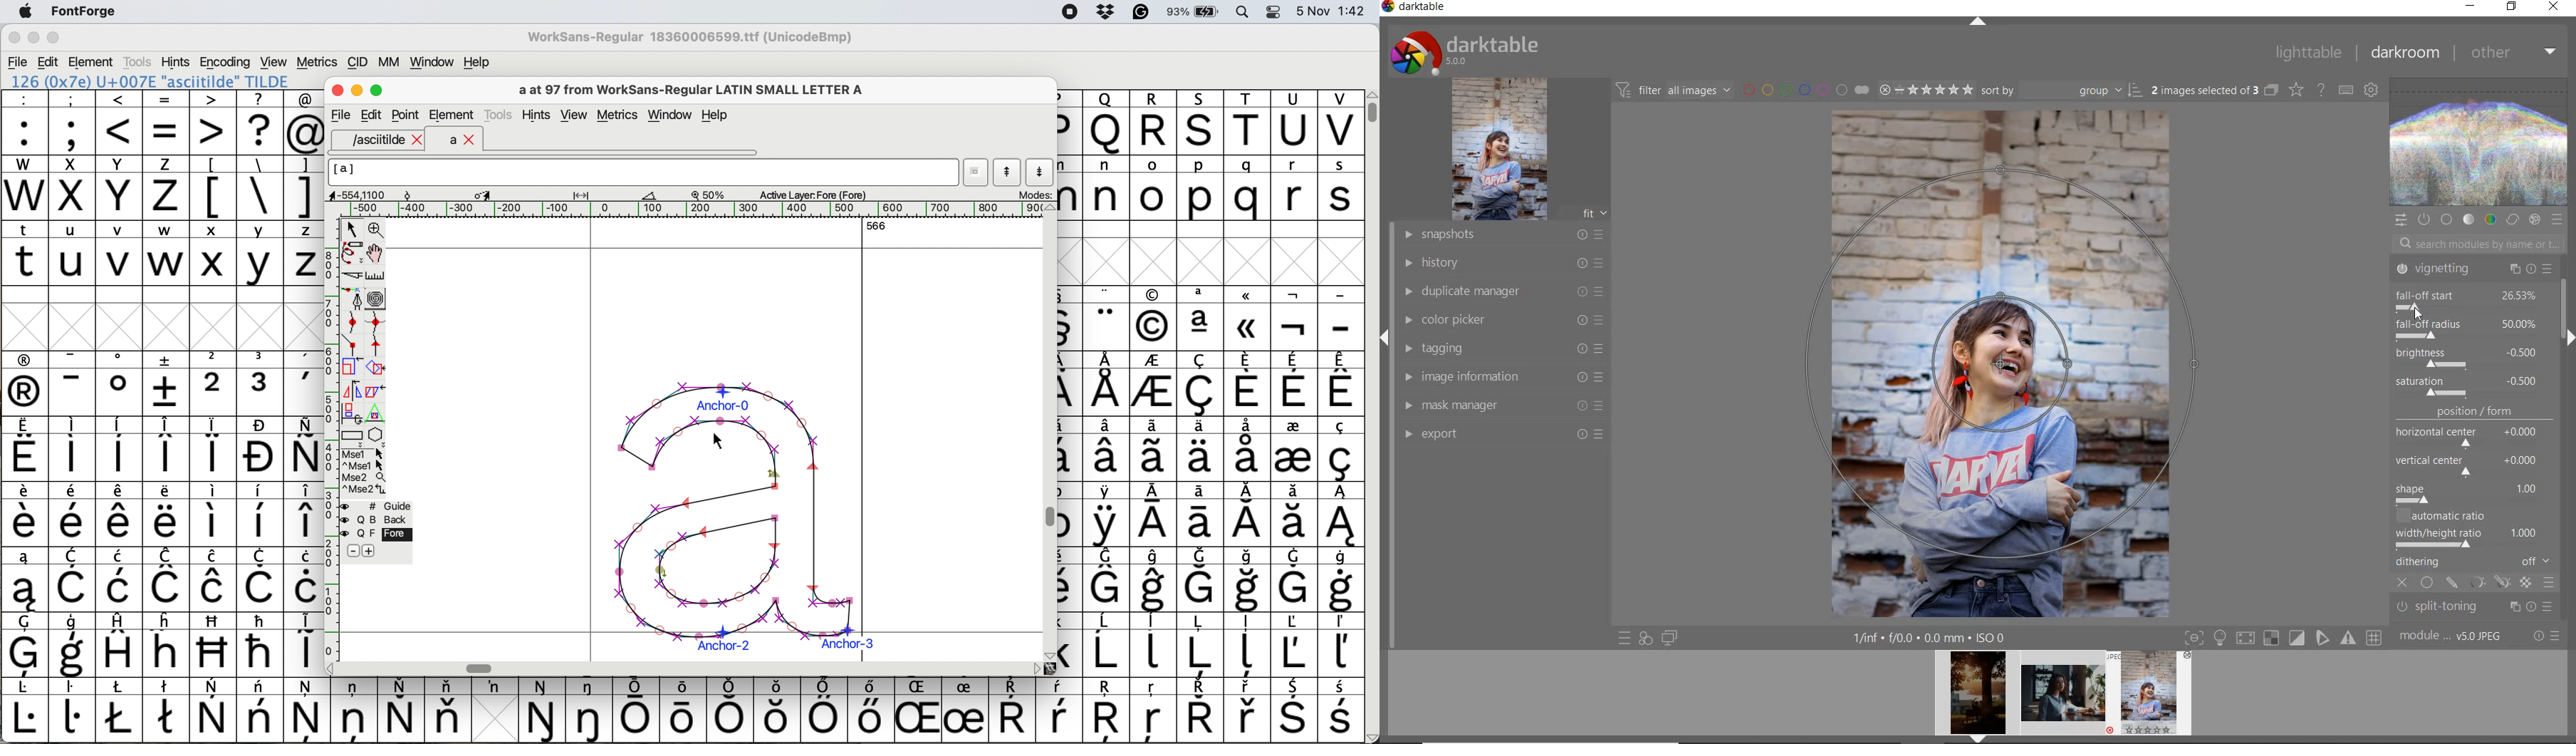  I want to click on symbol, so click(167, 448).